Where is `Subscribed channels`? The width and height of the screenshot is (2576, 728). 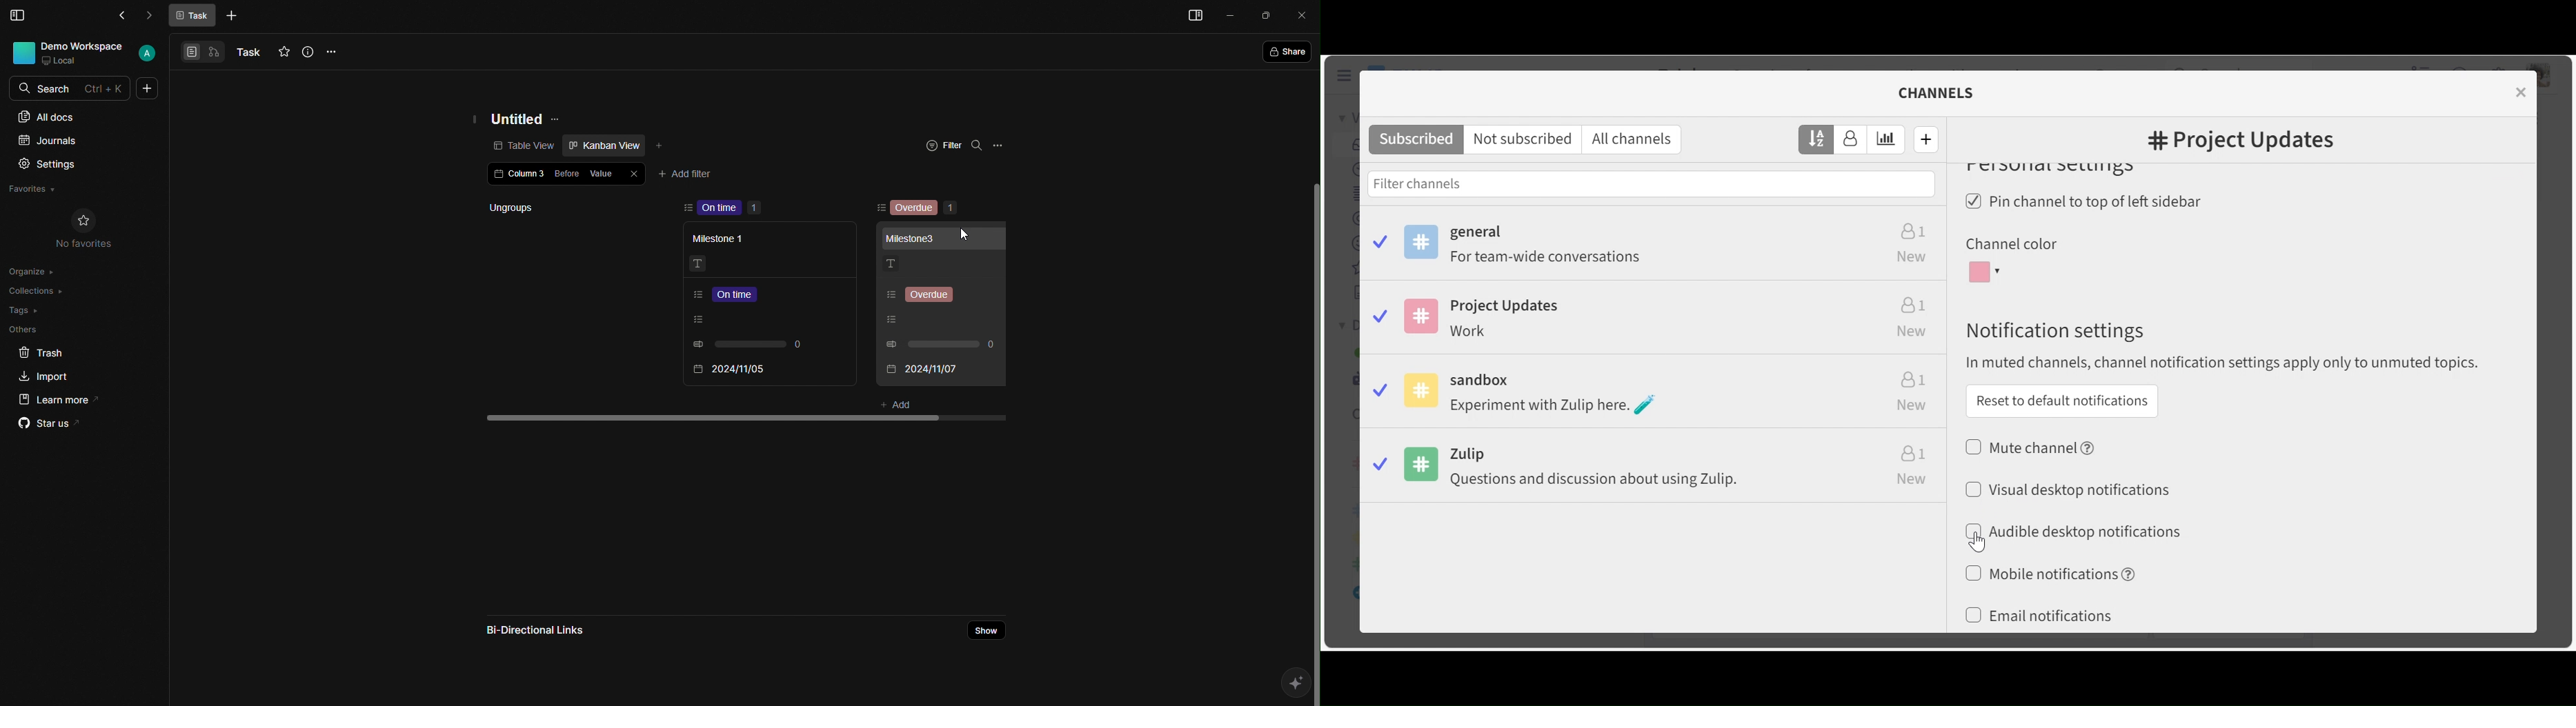 Subscribed channels is located at coordinates (1416, 140).